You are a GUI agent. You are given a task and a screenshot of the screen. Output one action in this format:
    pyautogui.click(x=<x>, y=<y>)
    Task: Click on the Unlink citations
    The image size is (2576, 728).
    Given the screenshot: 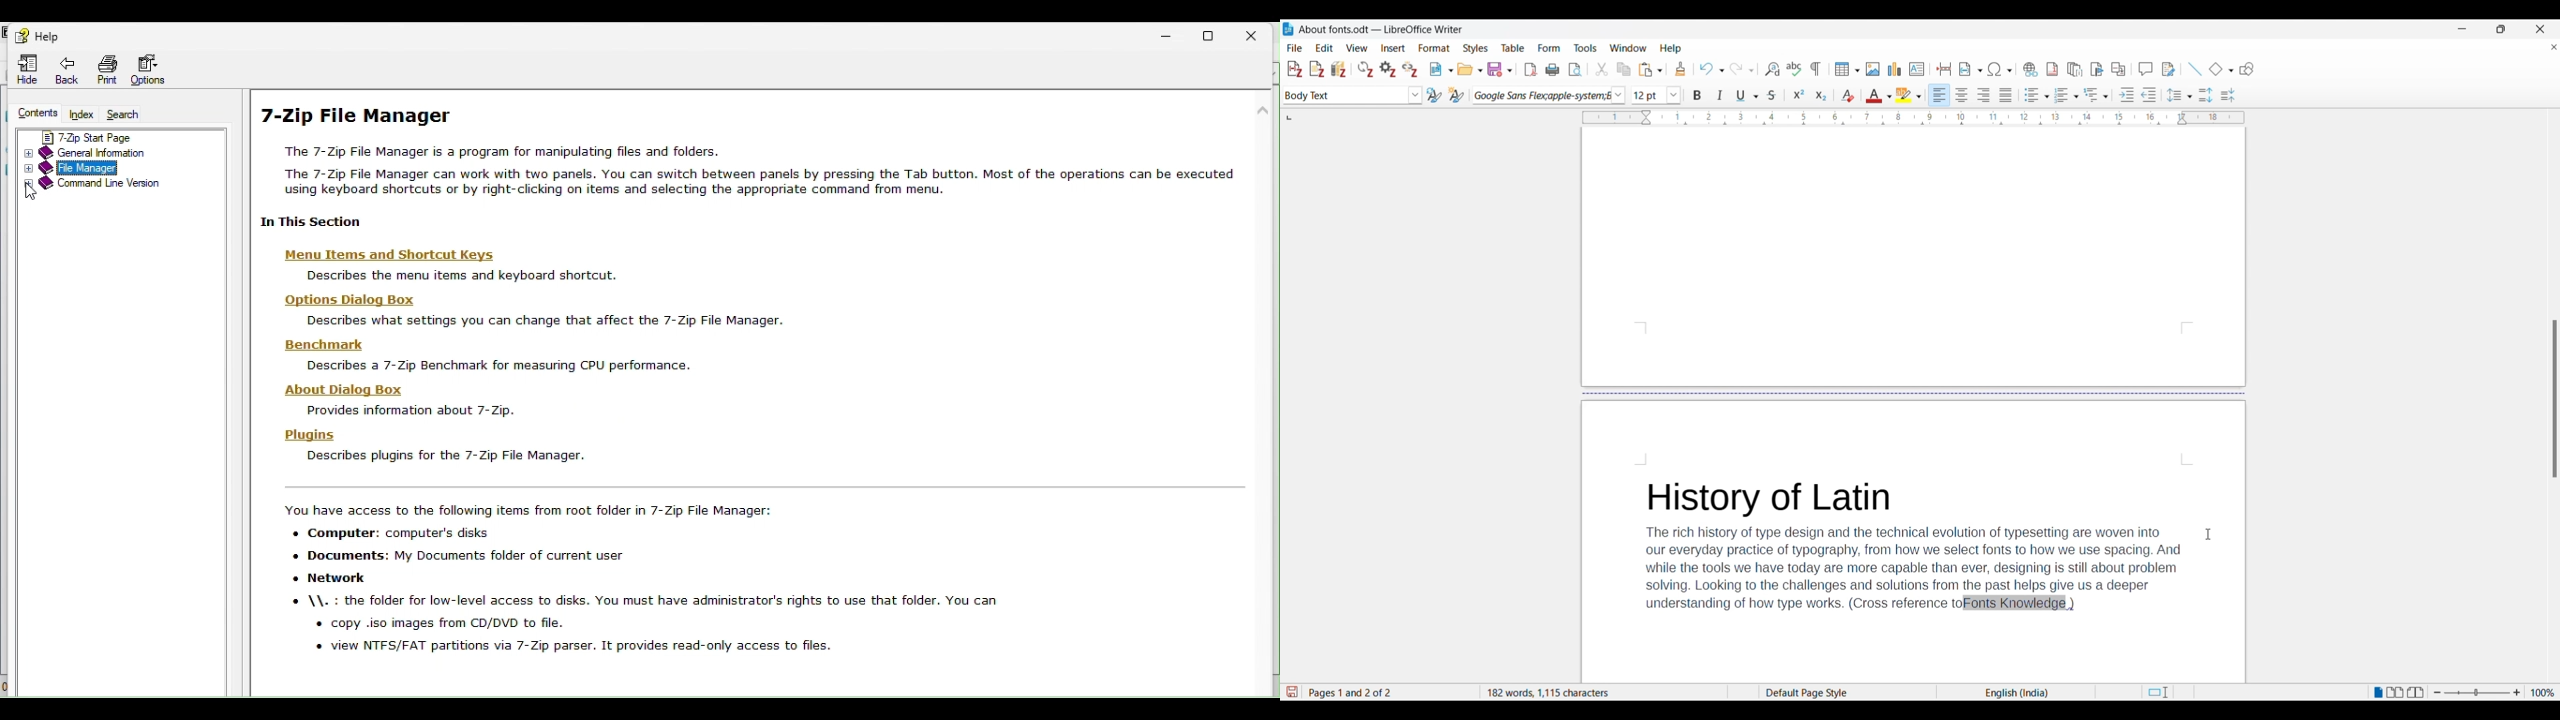 What is the action you would take?
    pyautogui.click(x=1409, y=70)
    